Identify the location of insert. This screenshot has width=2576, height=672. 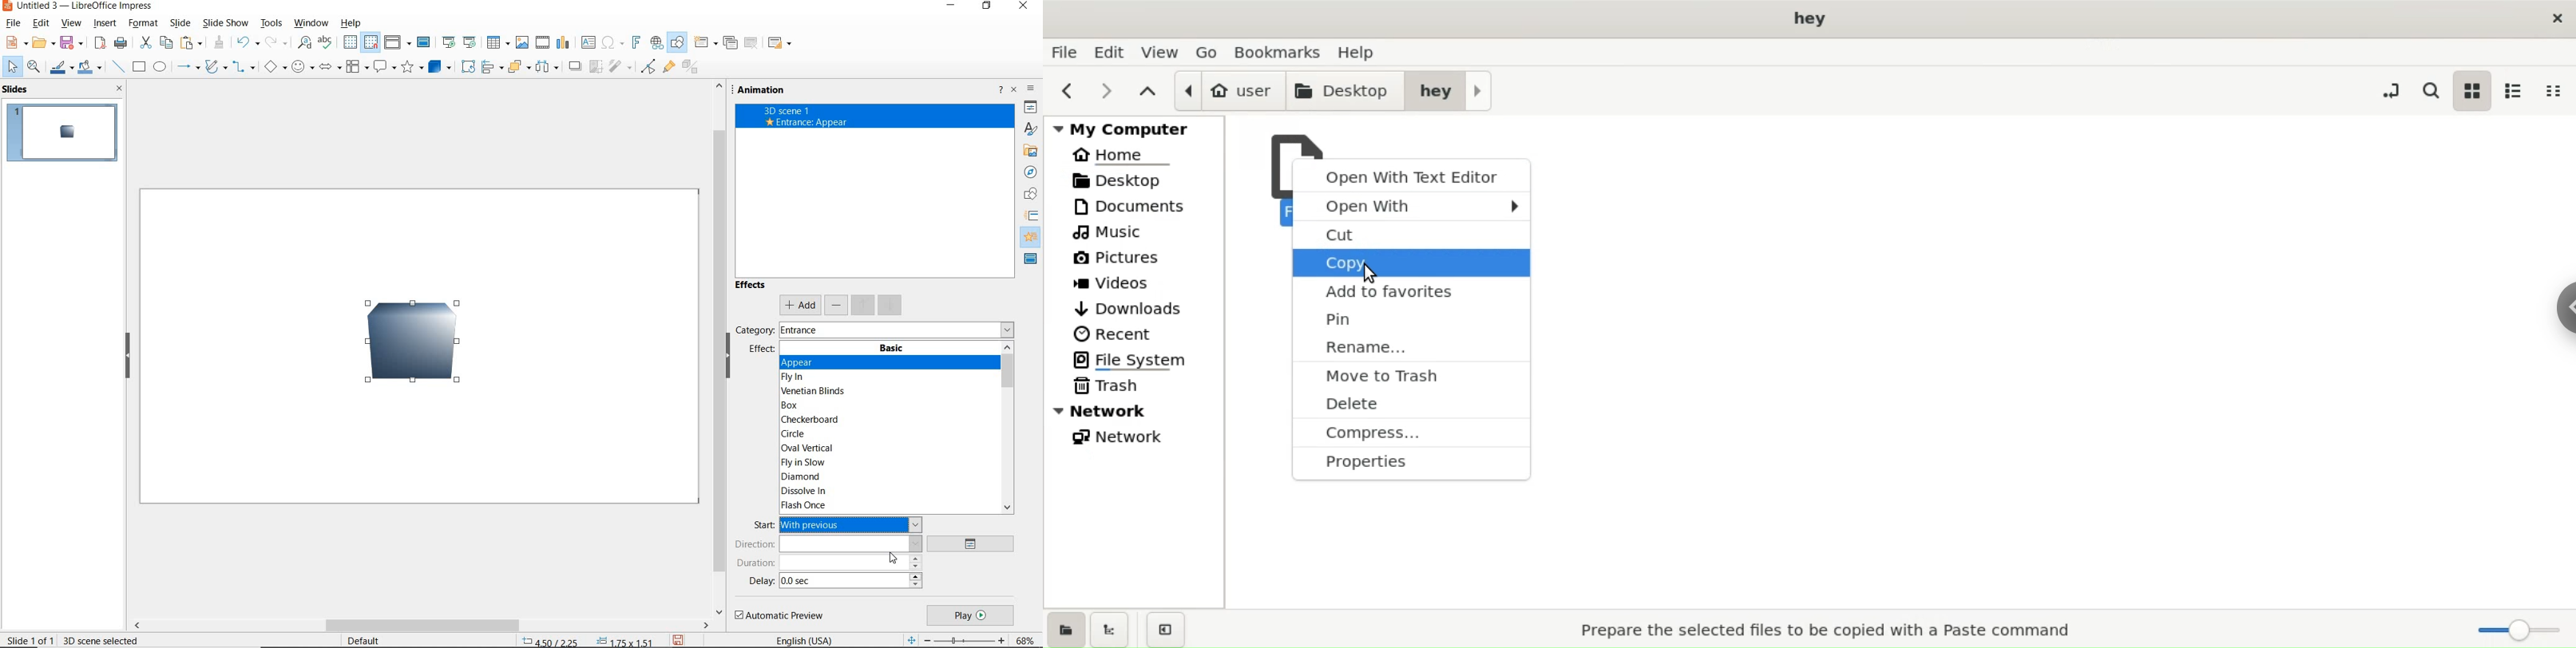
(105, 24).